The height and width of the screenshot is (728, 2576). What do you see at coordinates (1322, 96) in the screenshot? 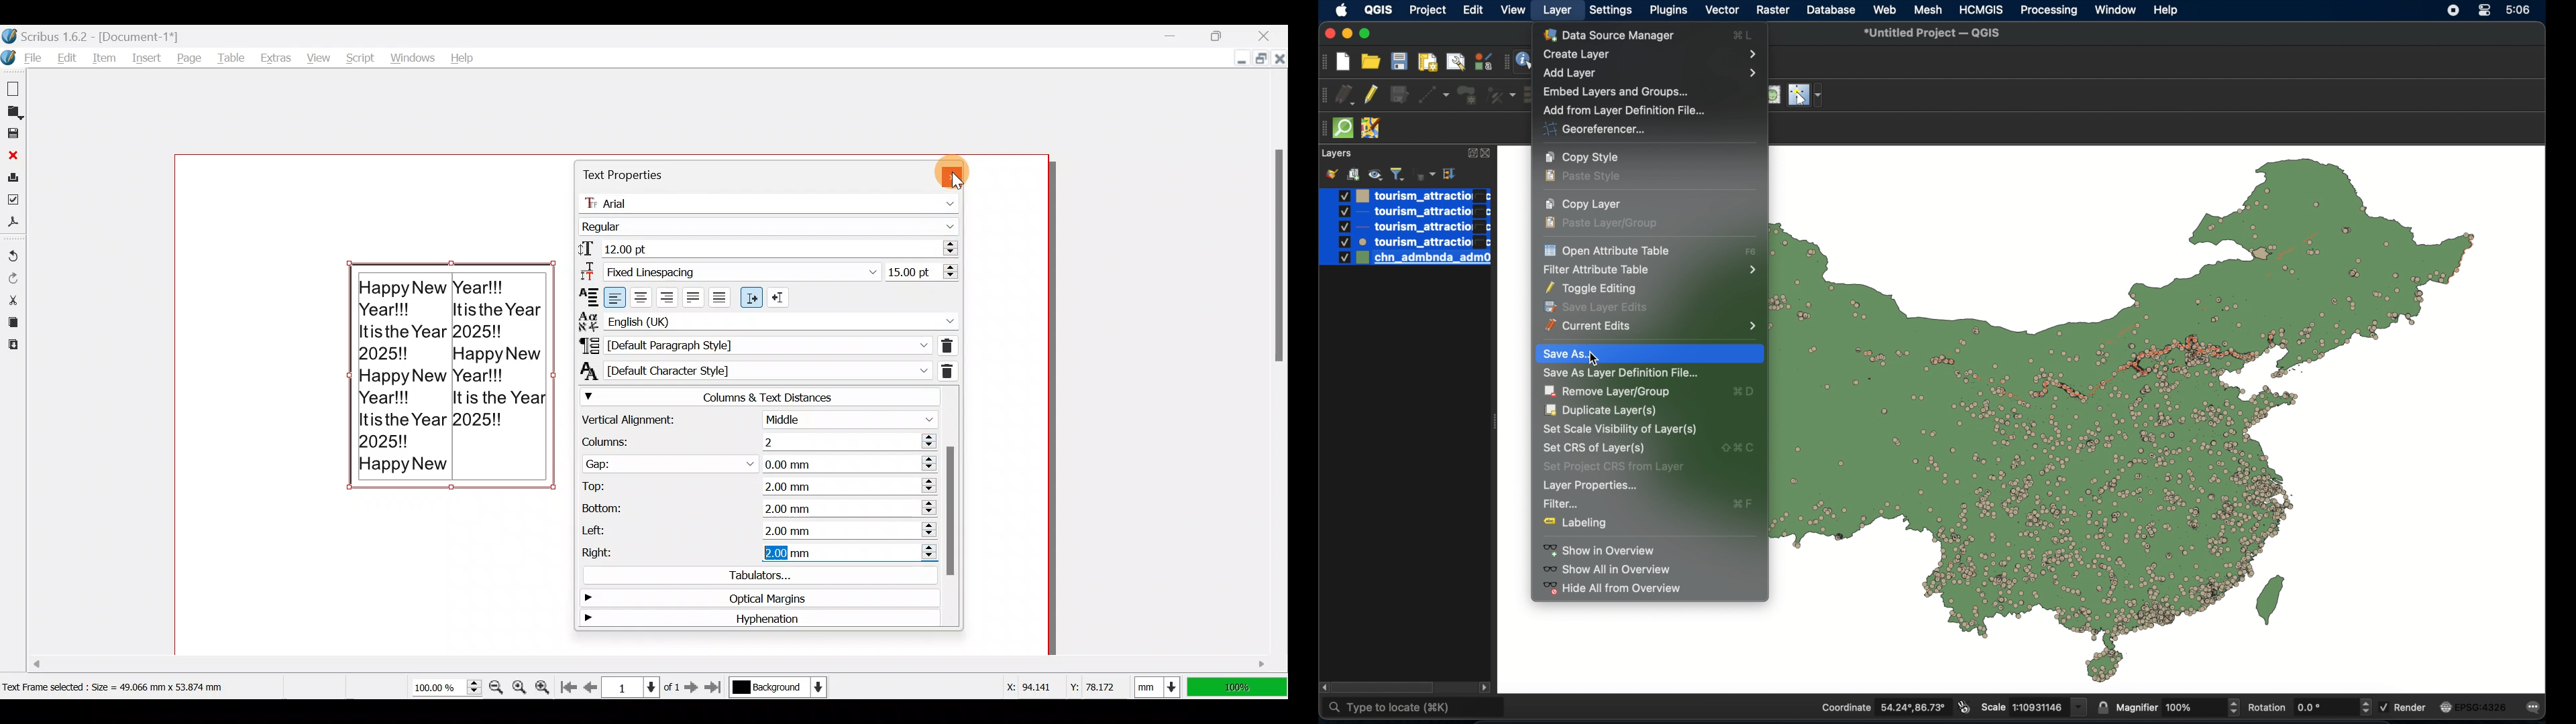
I see `drag handle` at bounding box center [1322, 96].